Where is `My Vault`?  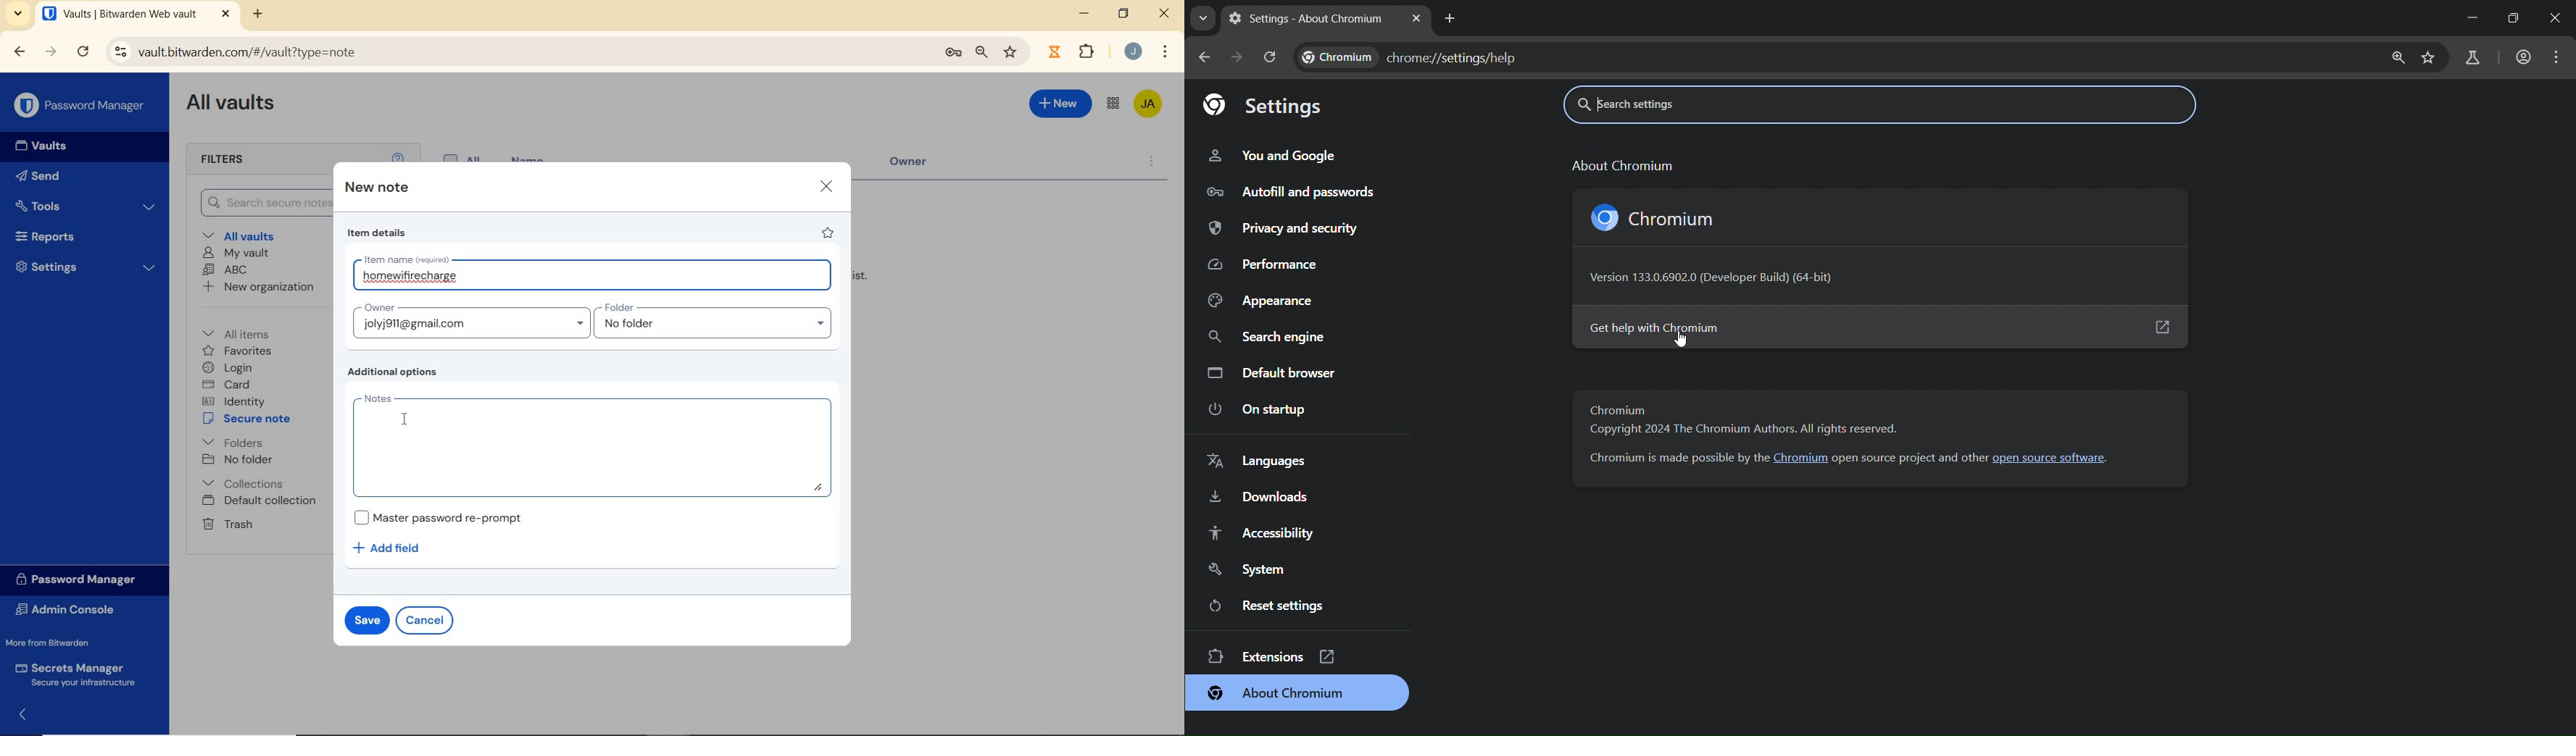 My Vault is located at coordinates (236, 254).